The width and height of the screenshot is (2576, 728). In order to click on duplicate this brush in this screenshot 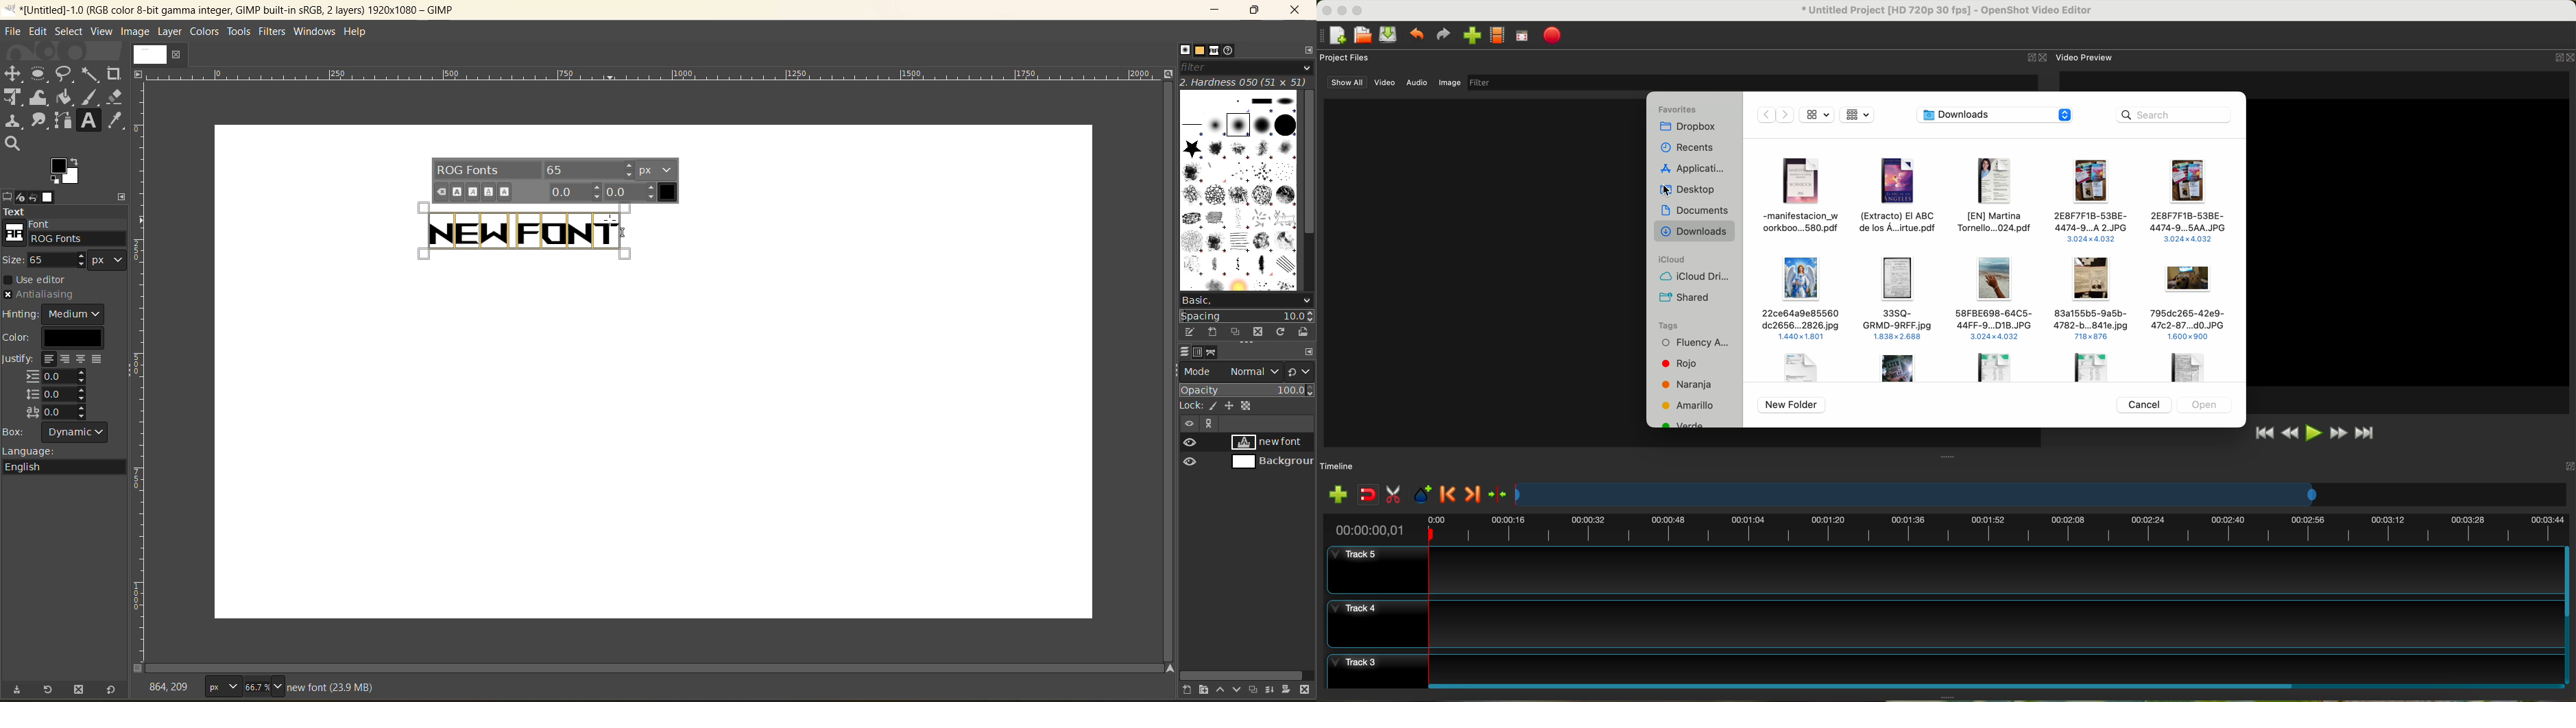, I will do `click(1238, 332)`.